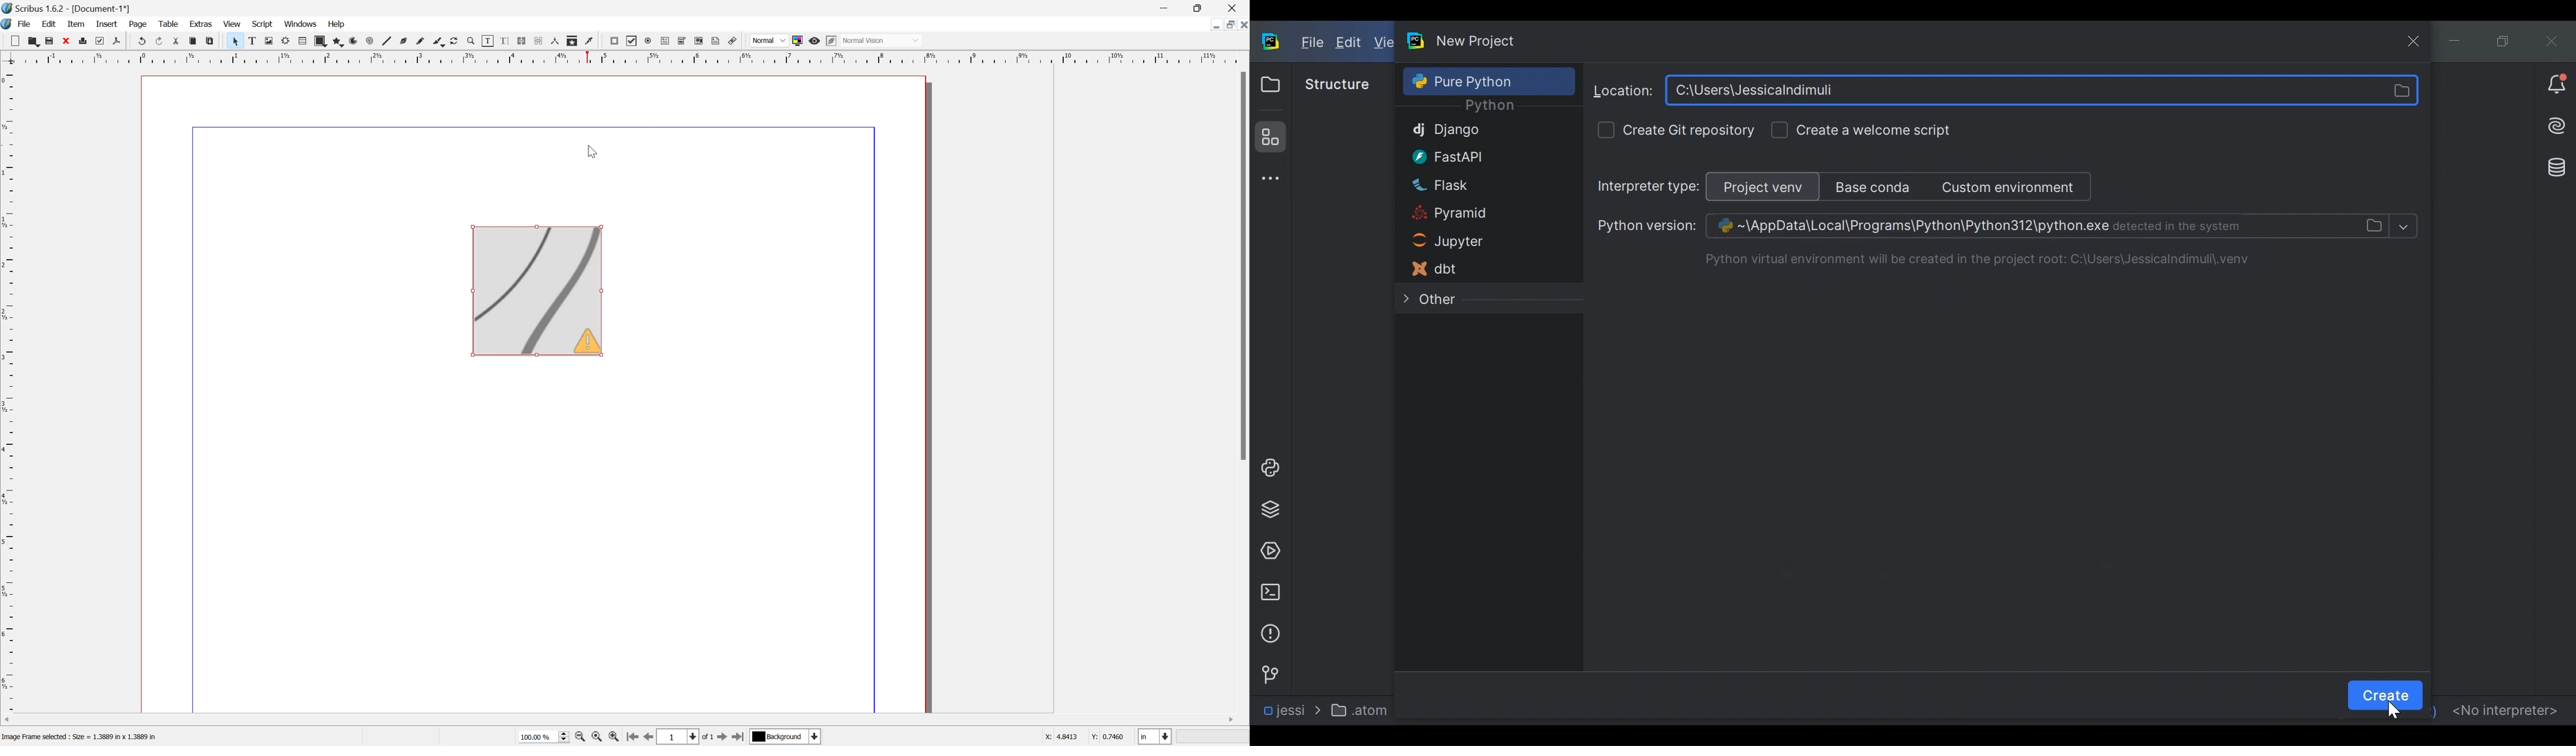 The image size is (2576, 756). What do you see at coordinates (737, 738) in the screenshot?
I see `Go to the last page` at bounding box center [737, 738].